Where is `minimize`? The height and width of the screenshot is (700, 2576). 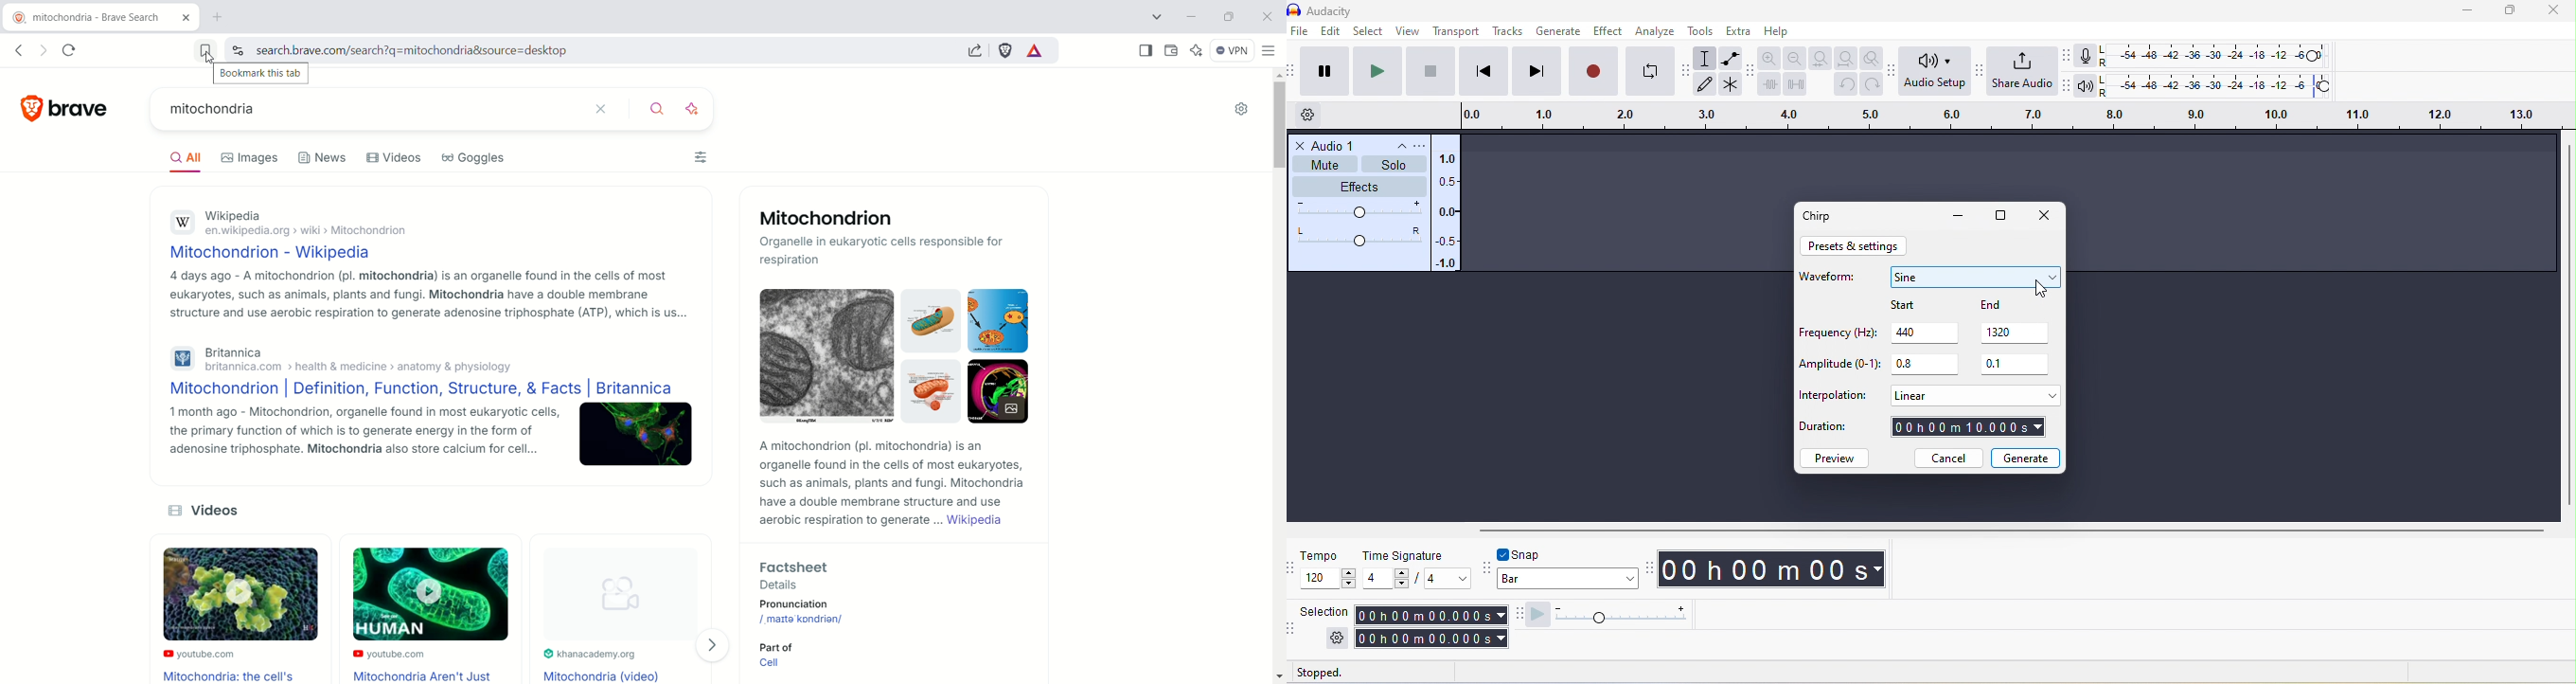
minimize is located at coordinates (2470, 10).